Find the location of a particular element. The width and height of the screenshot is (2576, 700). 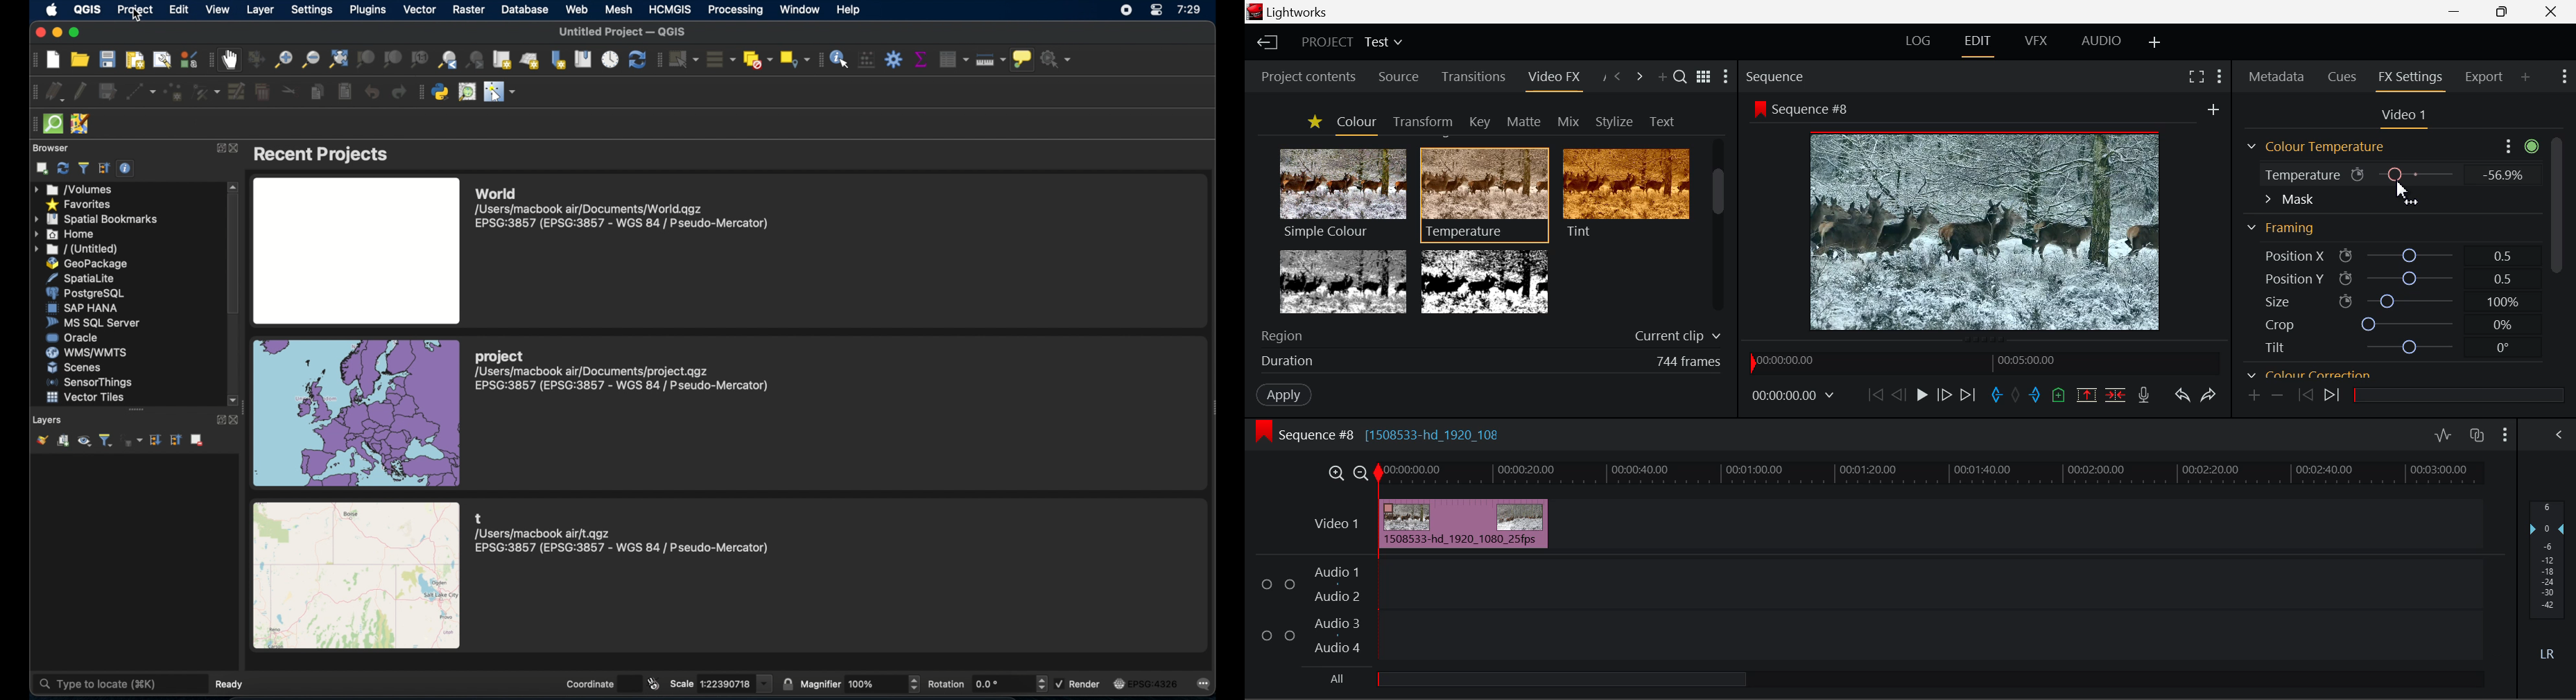

Mix is located at coordinates (1569, 119).